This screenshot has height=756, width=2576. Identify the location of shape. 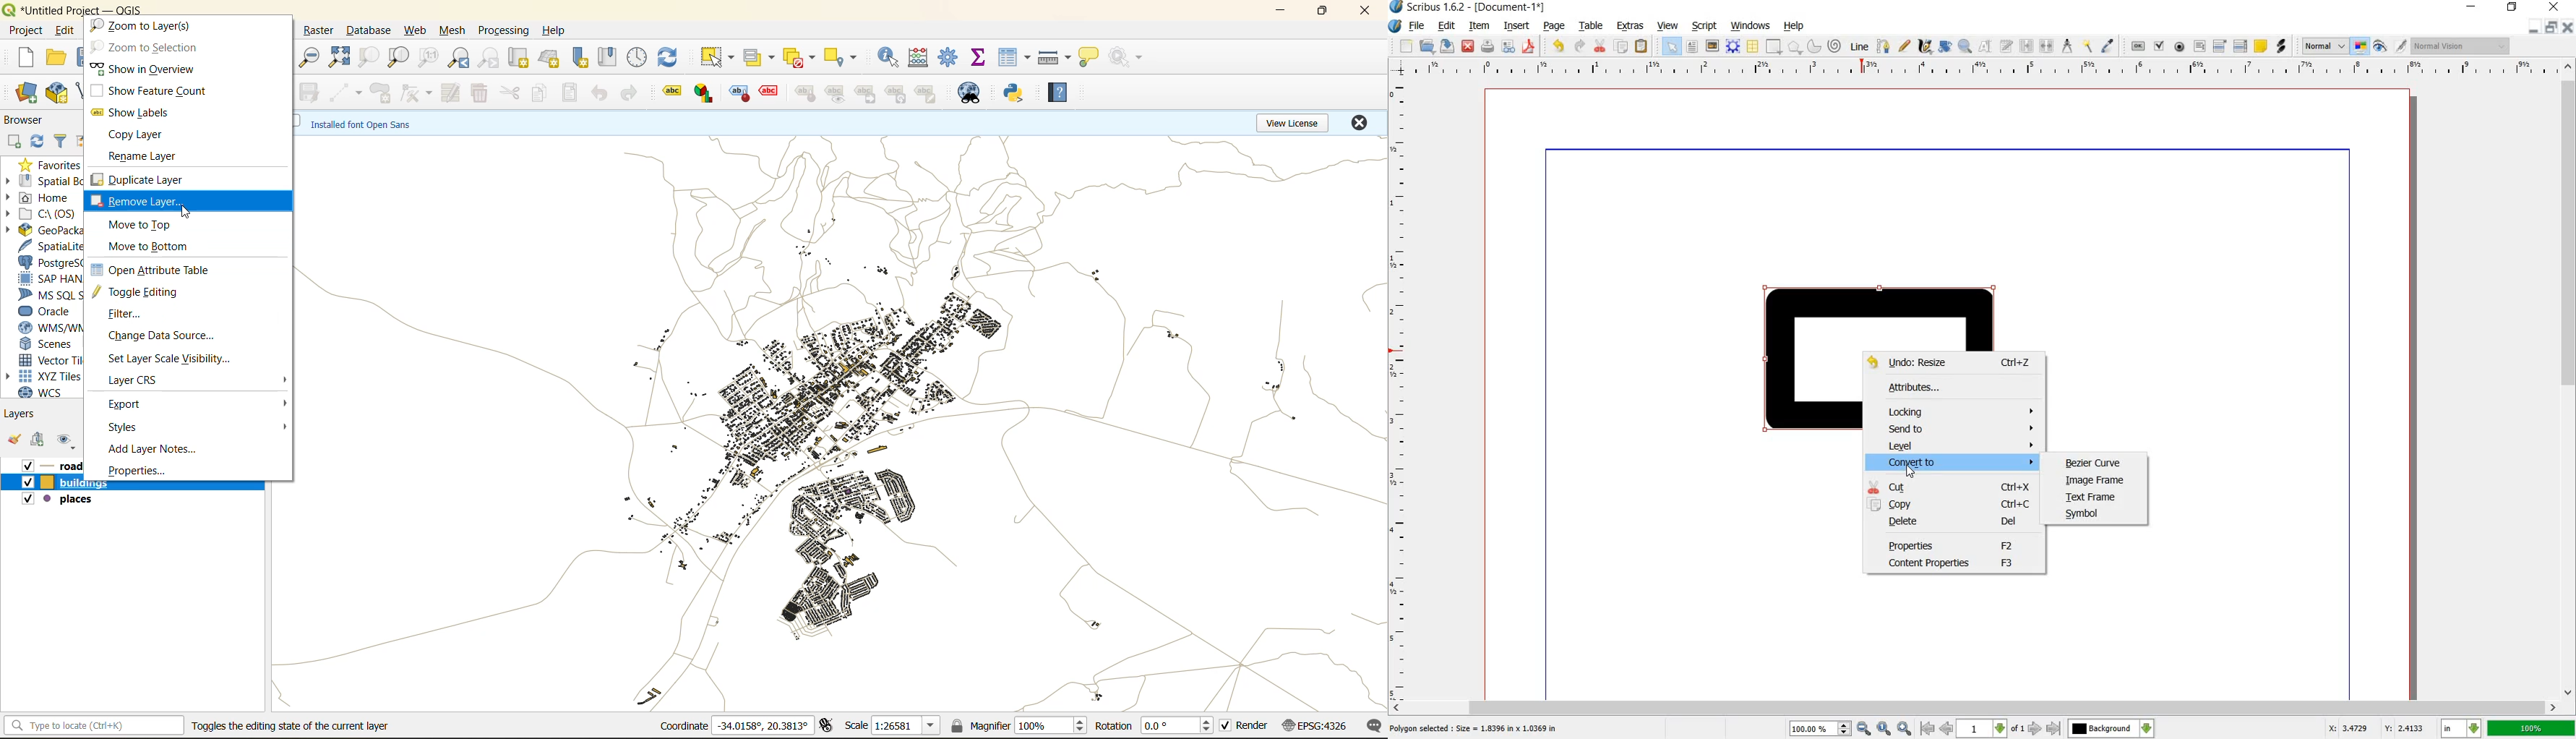
(1772, 47).